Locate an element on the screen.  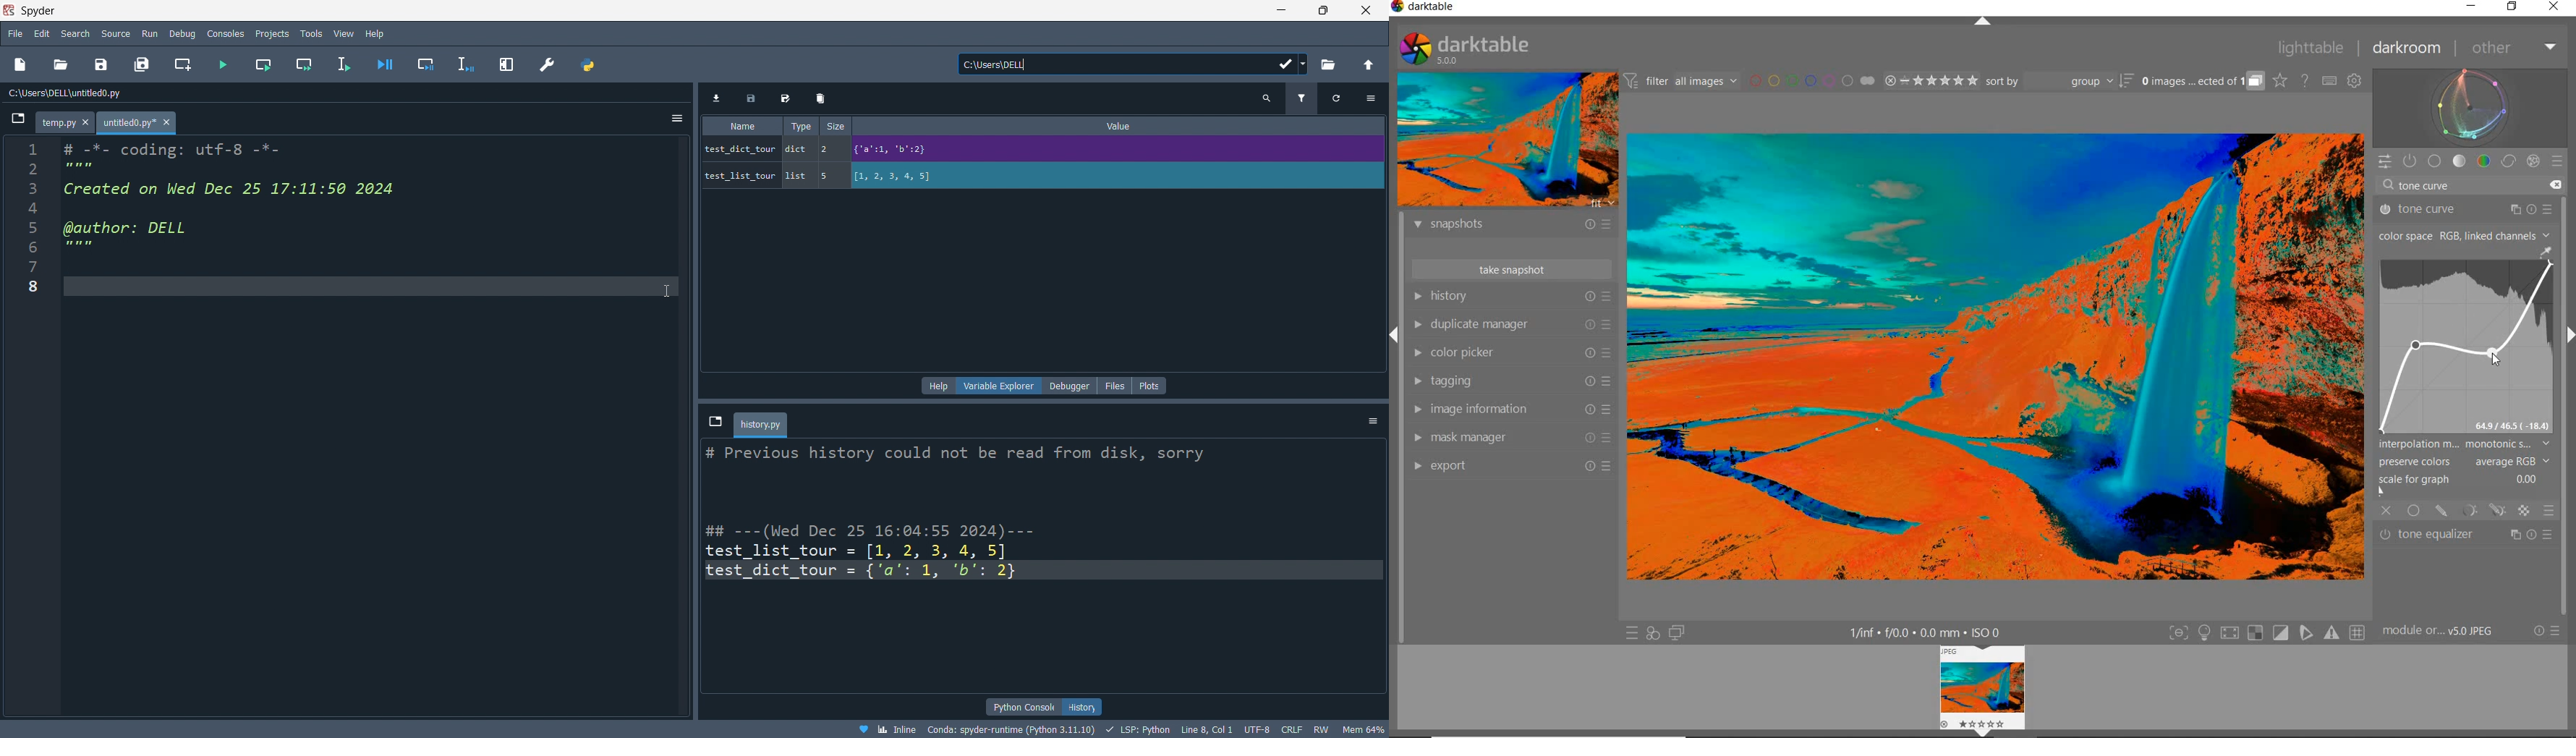
tone equalizer is located at coordinates (2467, 534).